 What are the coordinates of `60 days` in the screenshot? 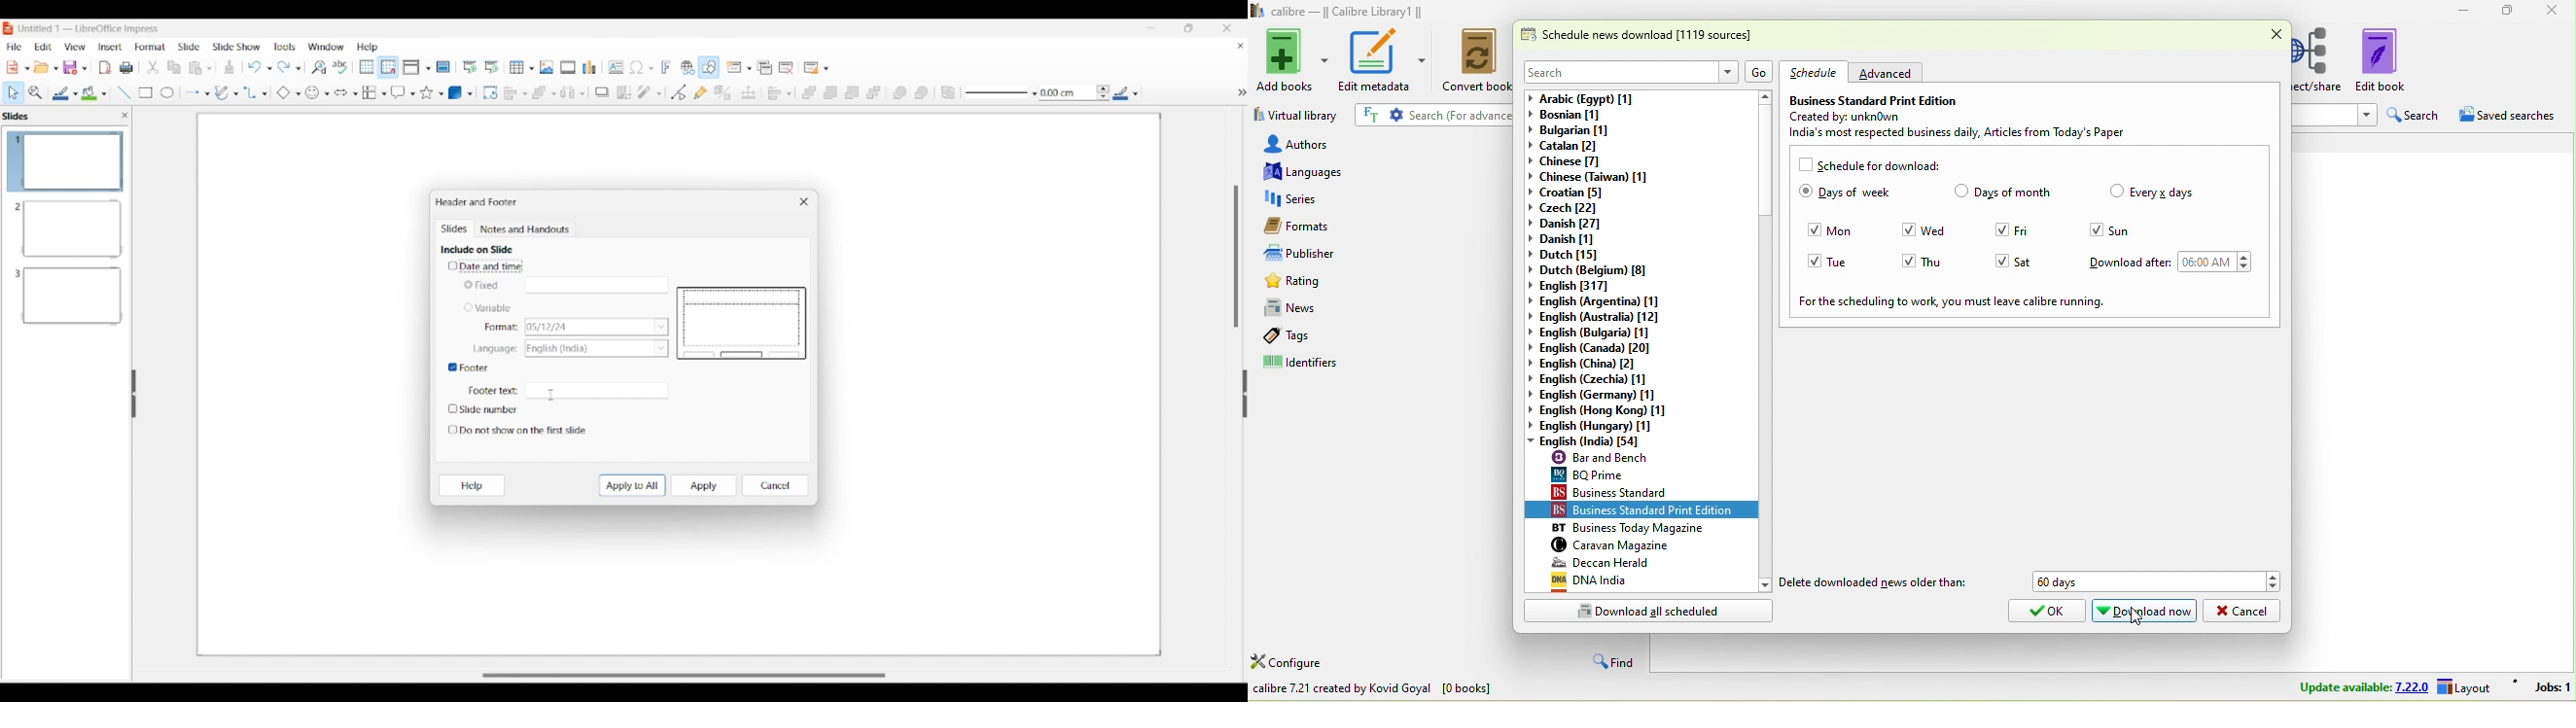 It's located at (2140, 581).